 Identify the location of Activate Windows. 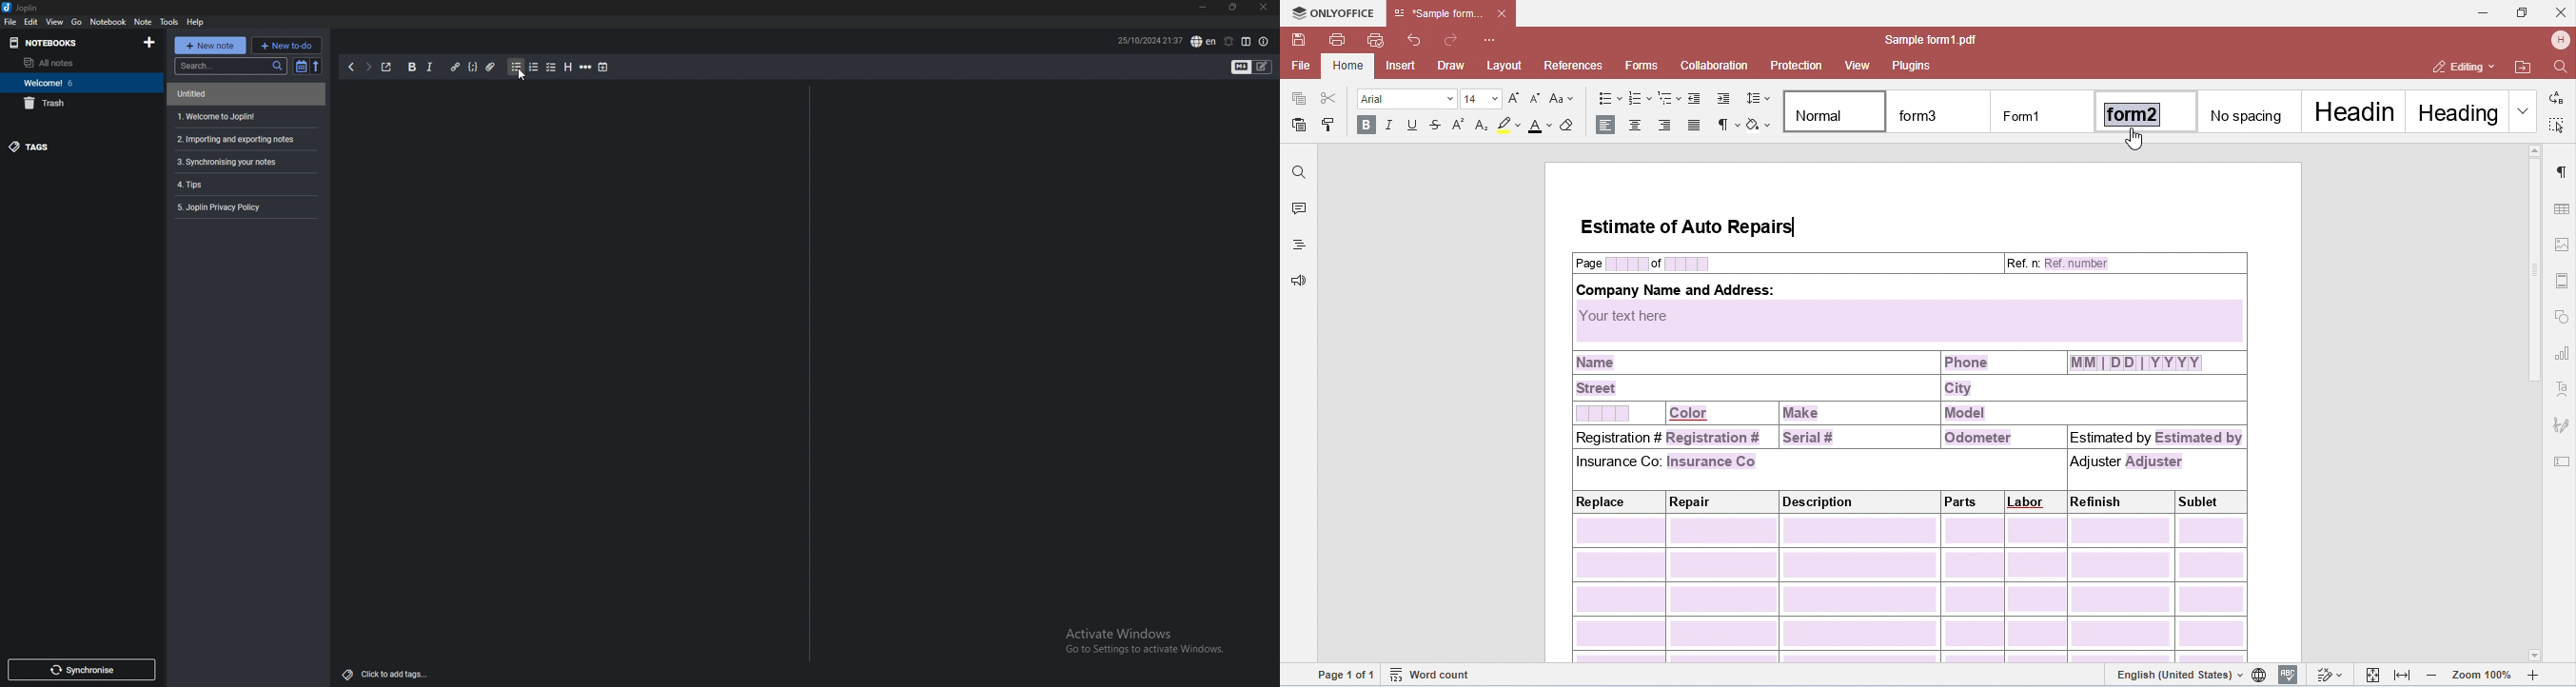
(1147, 643).